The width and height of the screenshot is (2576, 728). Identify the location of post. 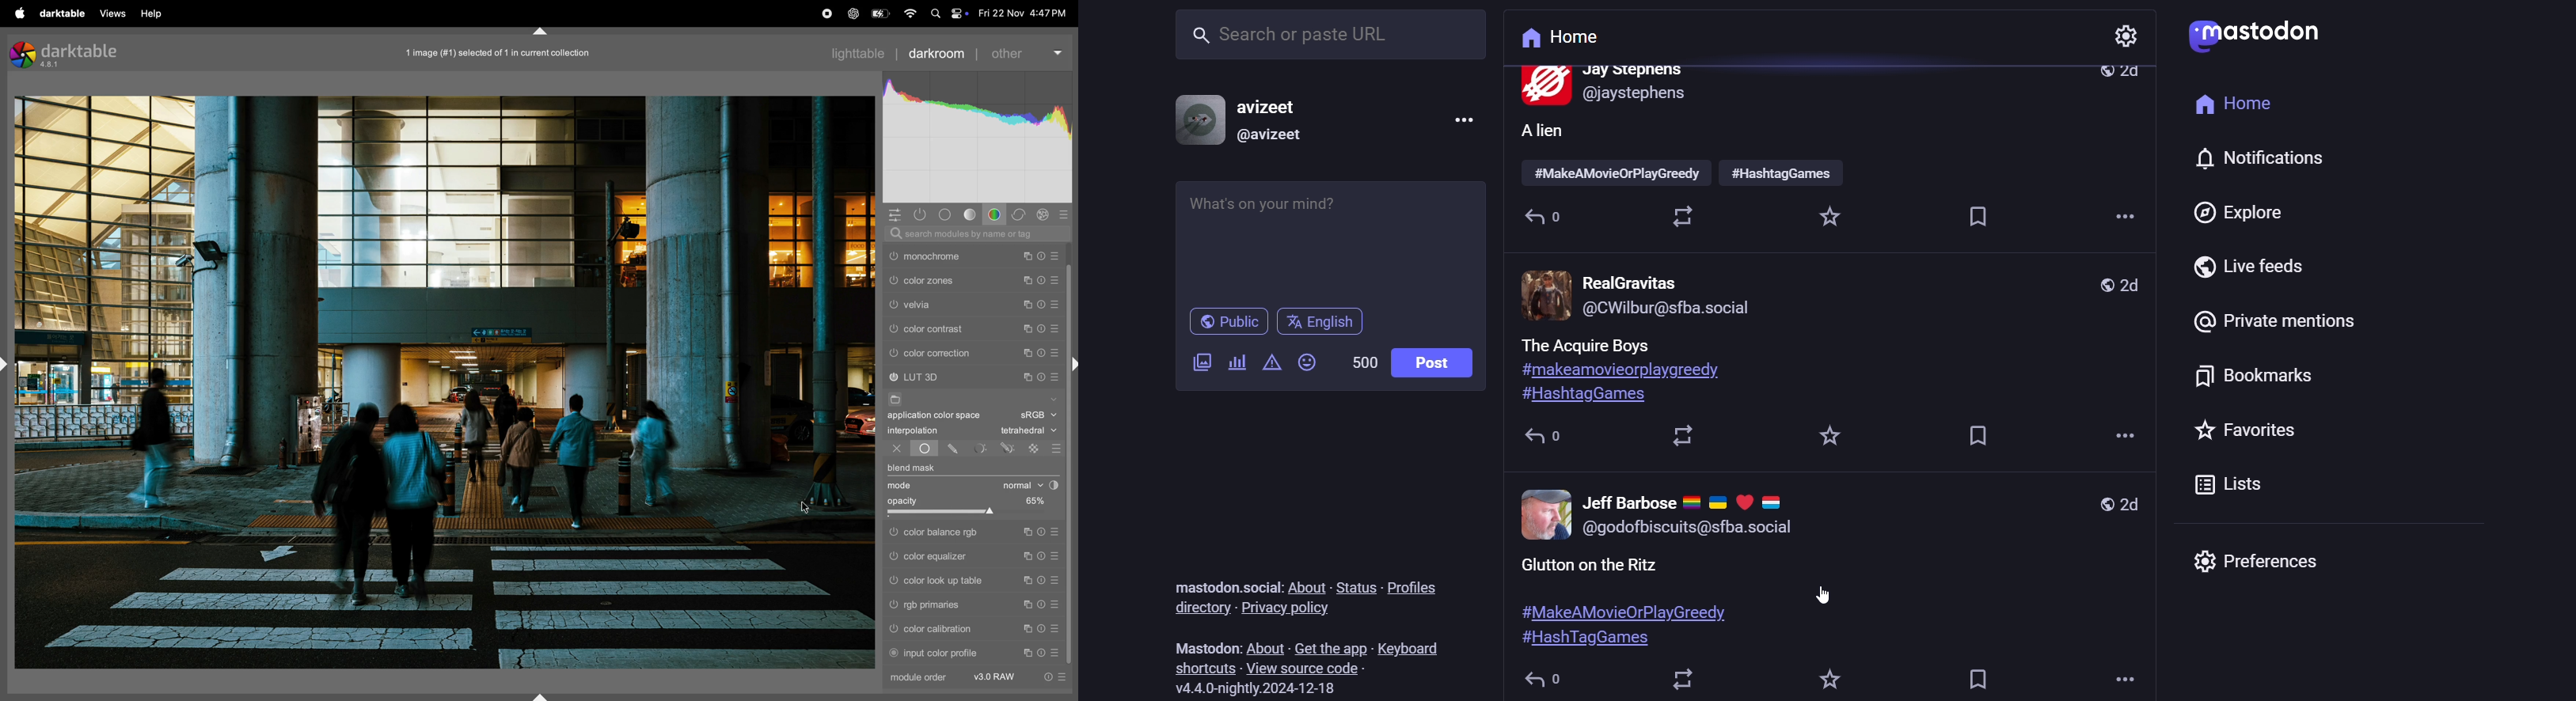
(1541, 134).